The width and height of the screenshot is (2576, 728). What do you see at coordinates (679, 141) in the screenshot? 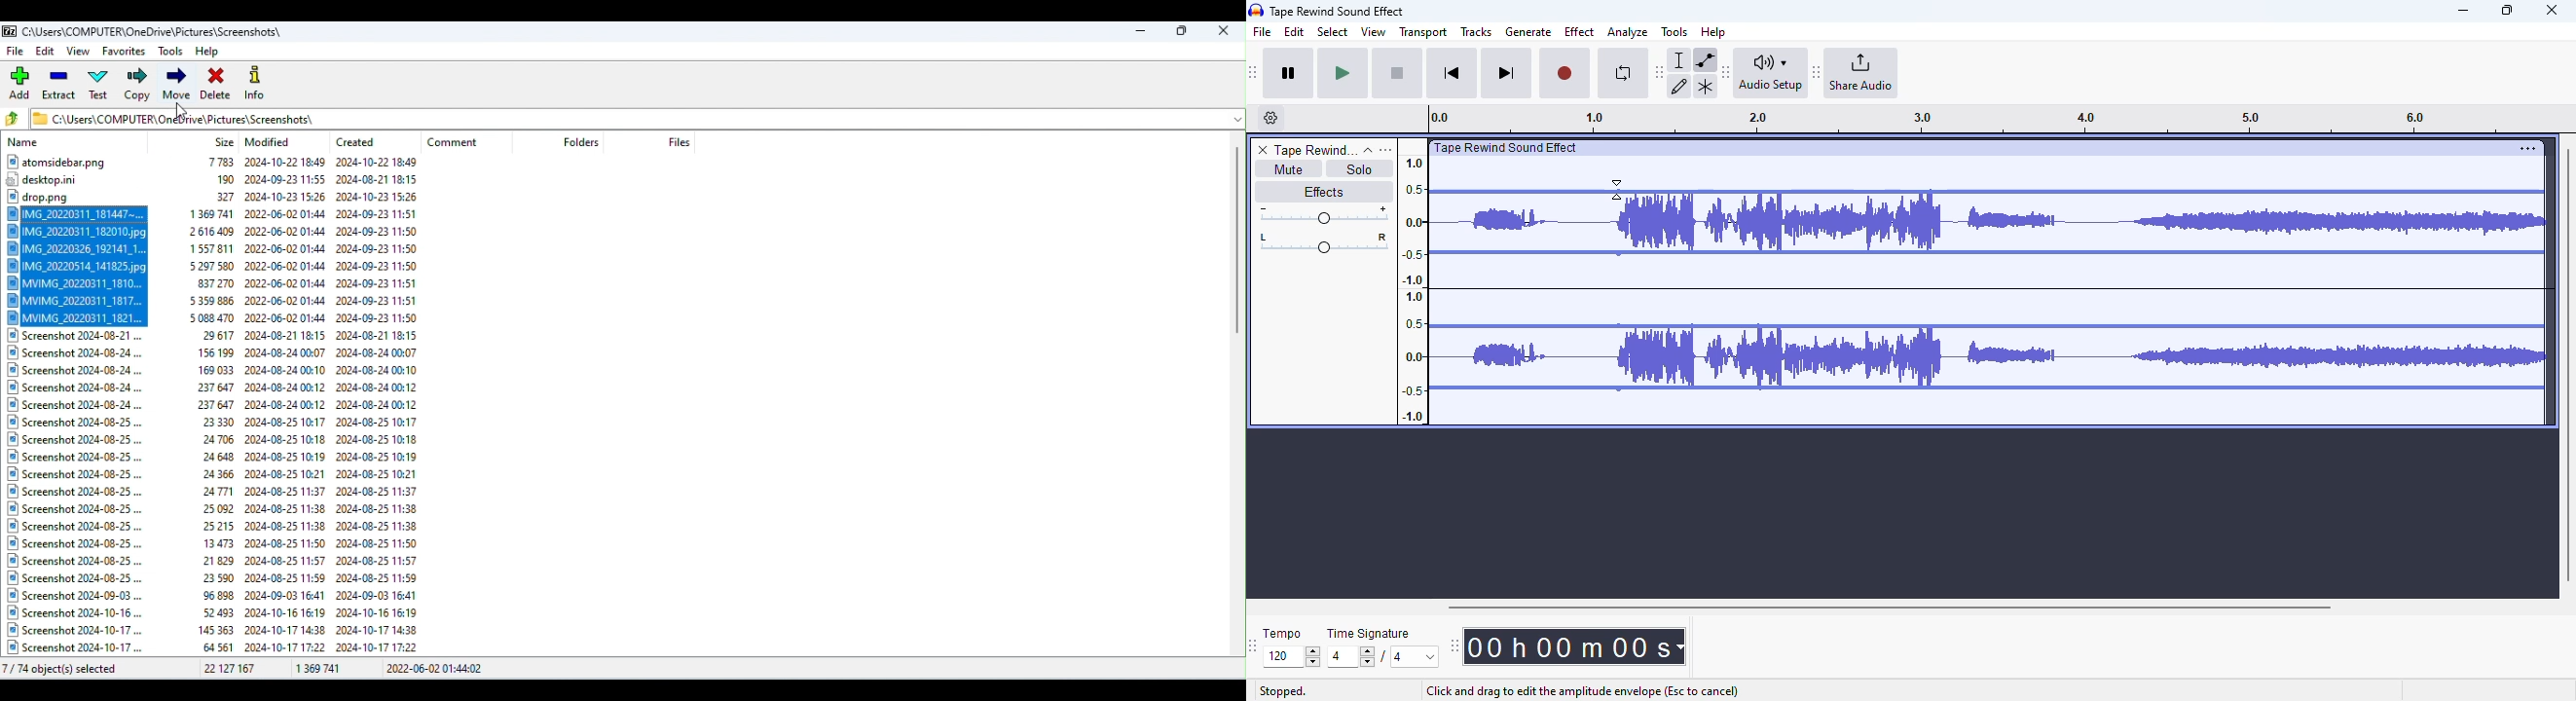
I see `Files` at bounding box center [679, 141].